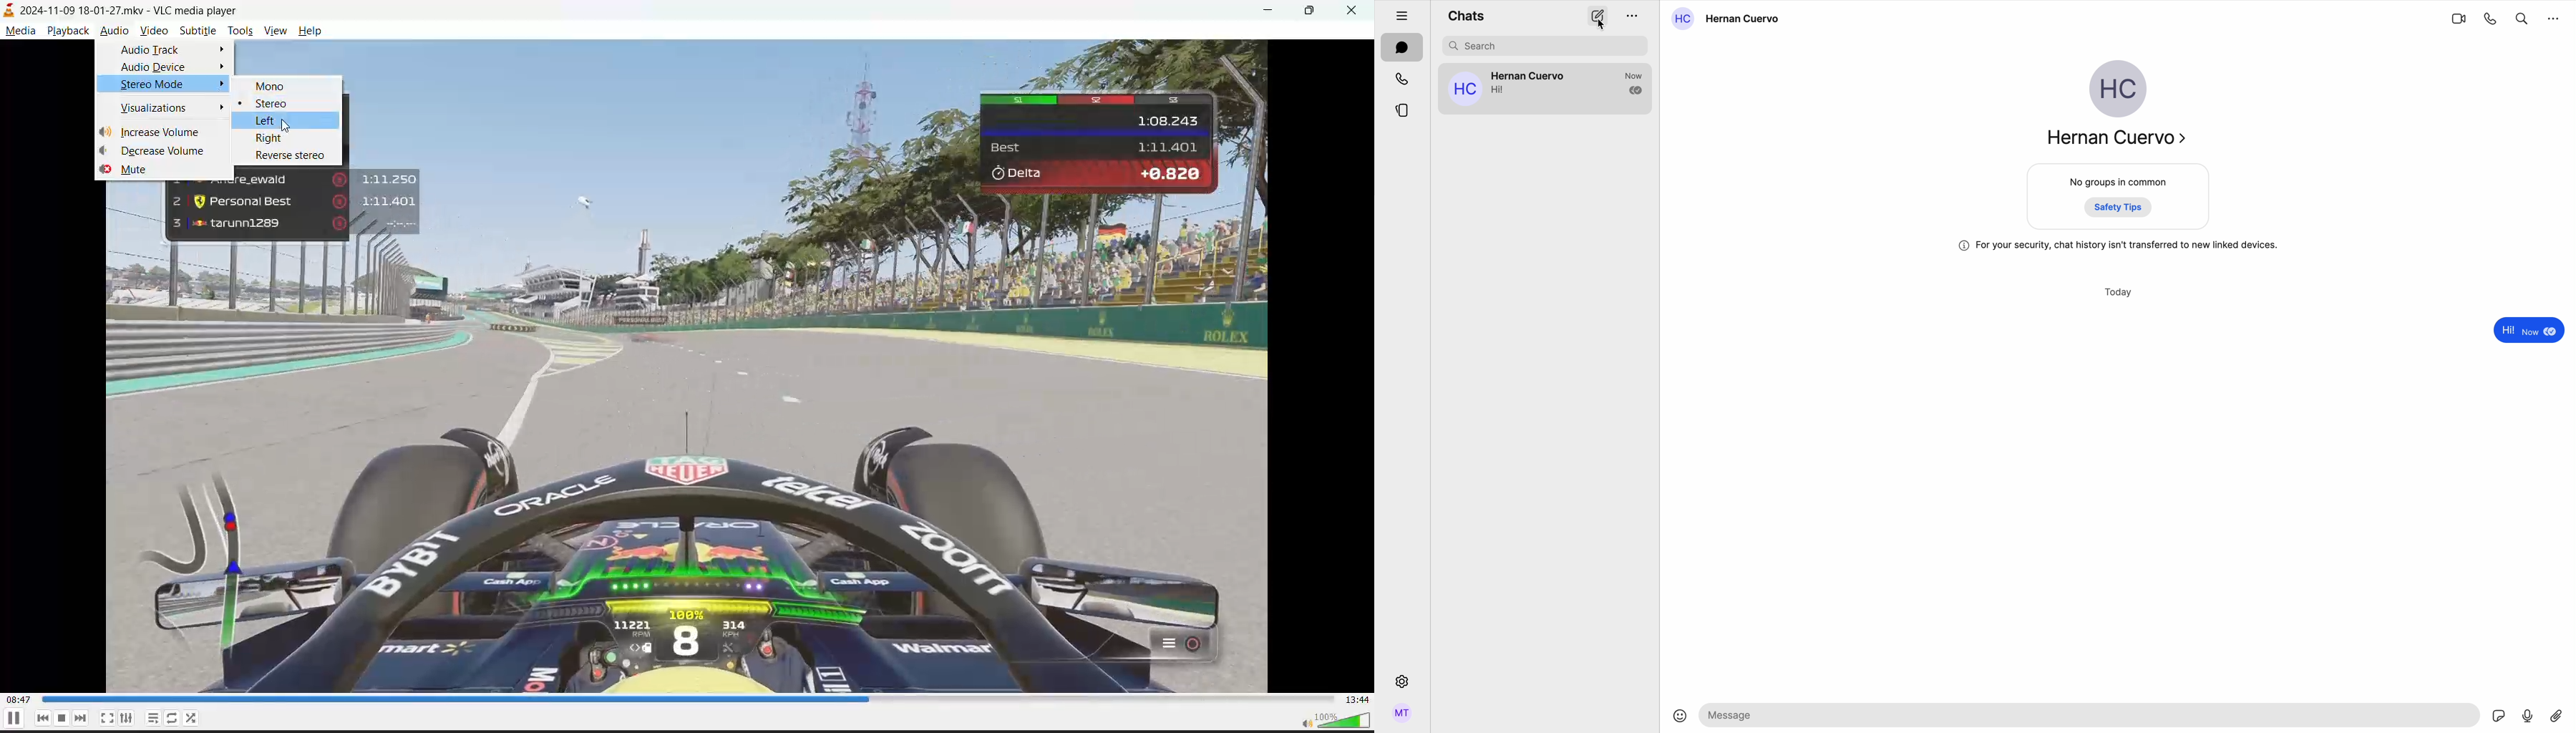 This screenshot has width=2576, height=756. Describe the element at coordinates (1400, 681) in the screenshot. I see `settings` at that location.